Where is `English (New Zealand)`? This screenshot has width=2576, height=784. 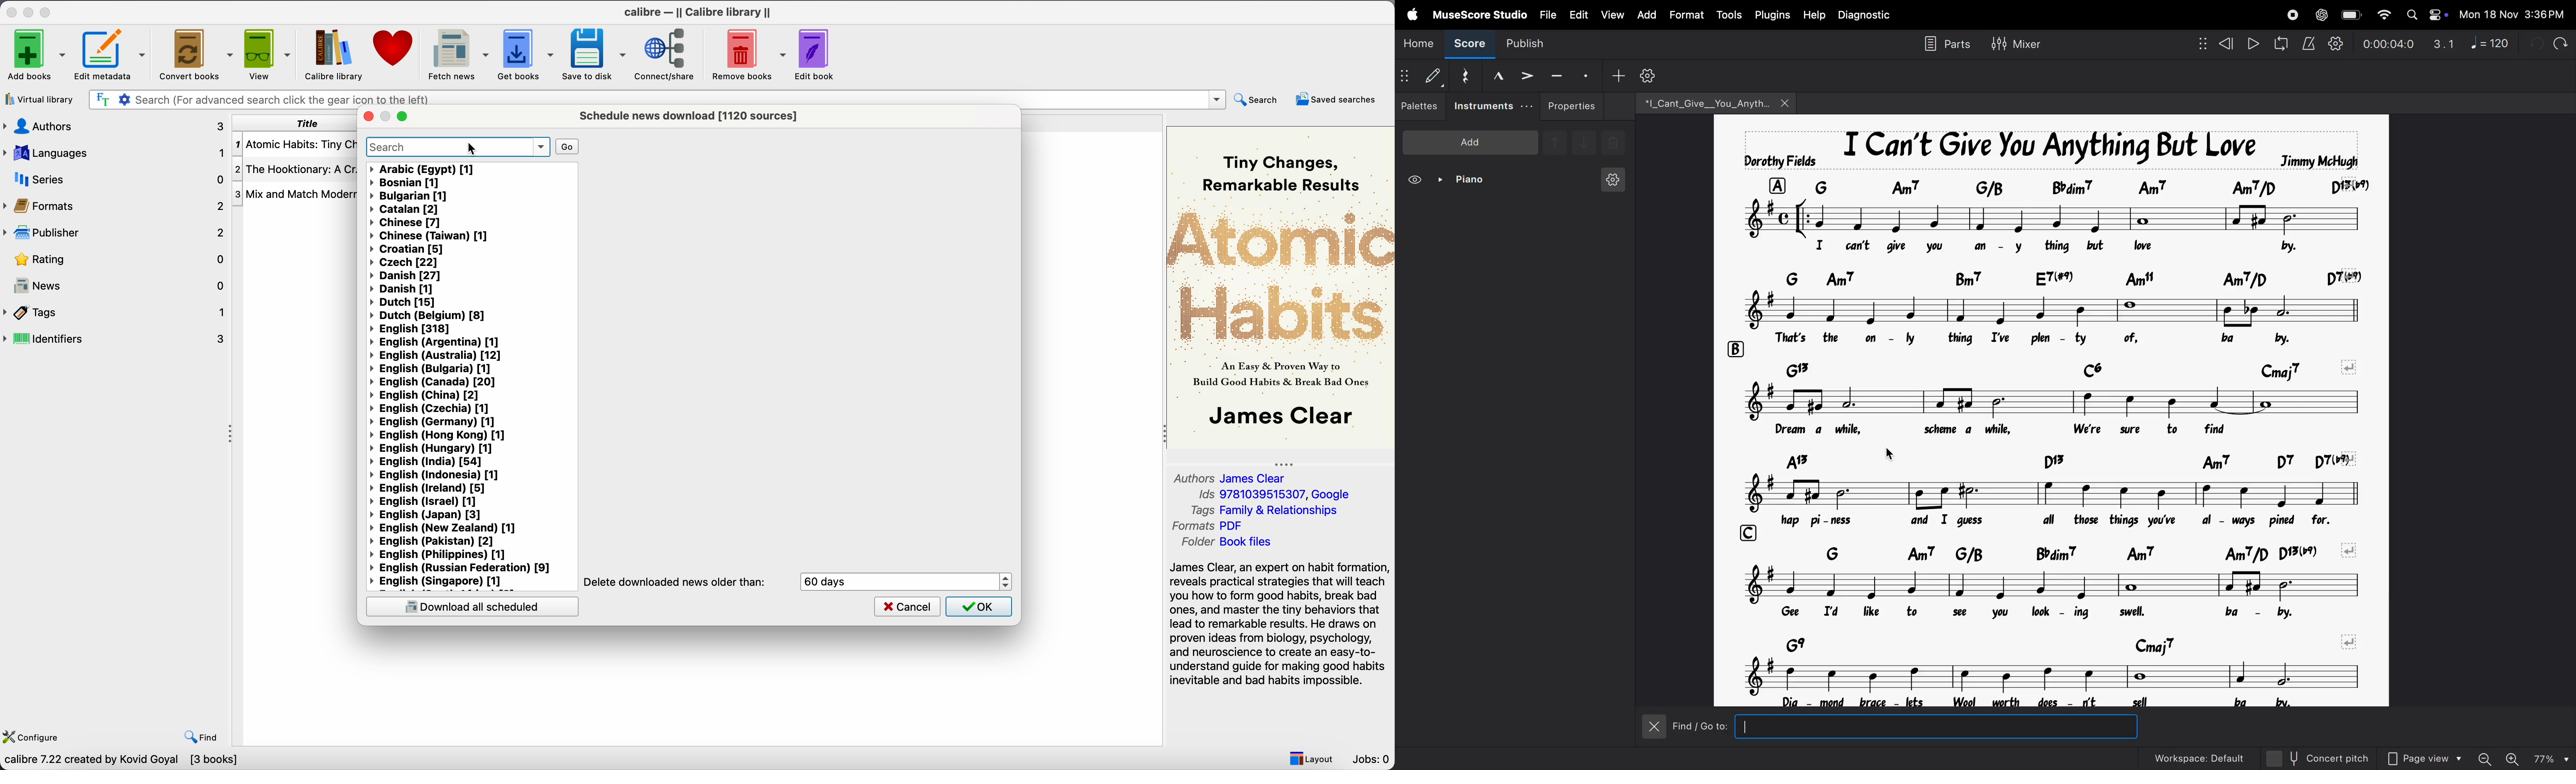 English (New Zealand) is located at coordinates (449, 529).